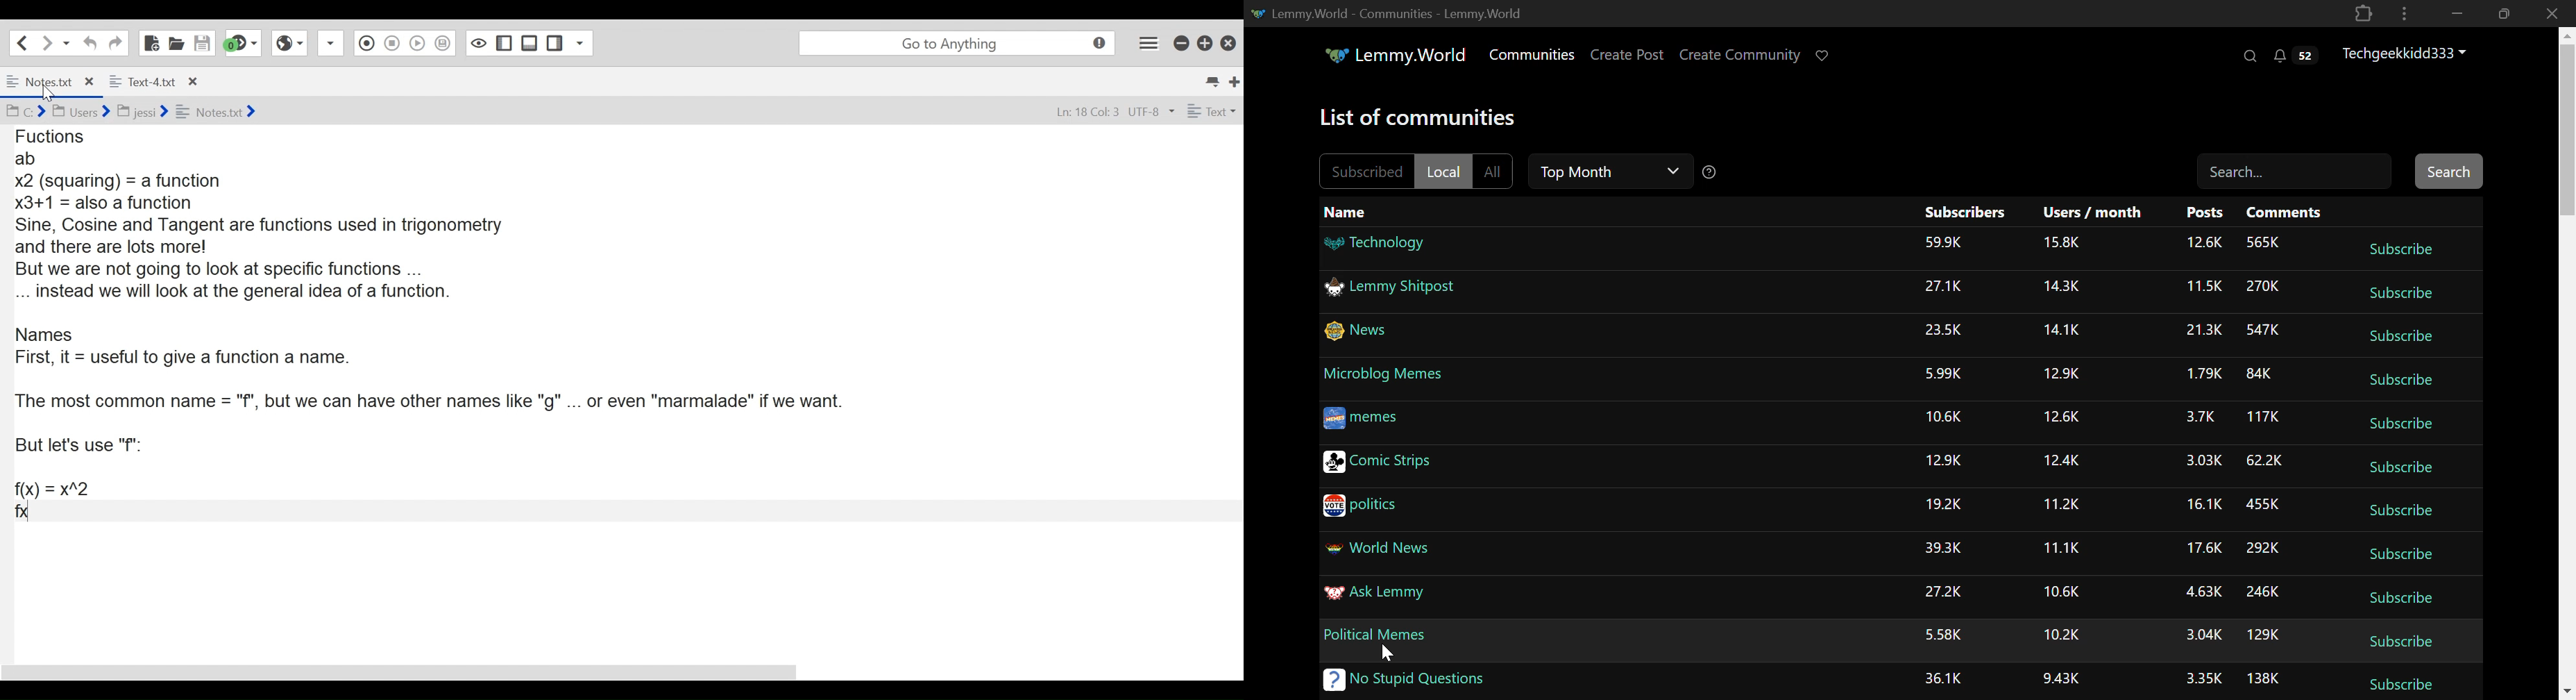 This screenshot has width=2576, height=700. Describe the element at coordinates (2200, 417) in the screenshot. I see `Amount` at that location.